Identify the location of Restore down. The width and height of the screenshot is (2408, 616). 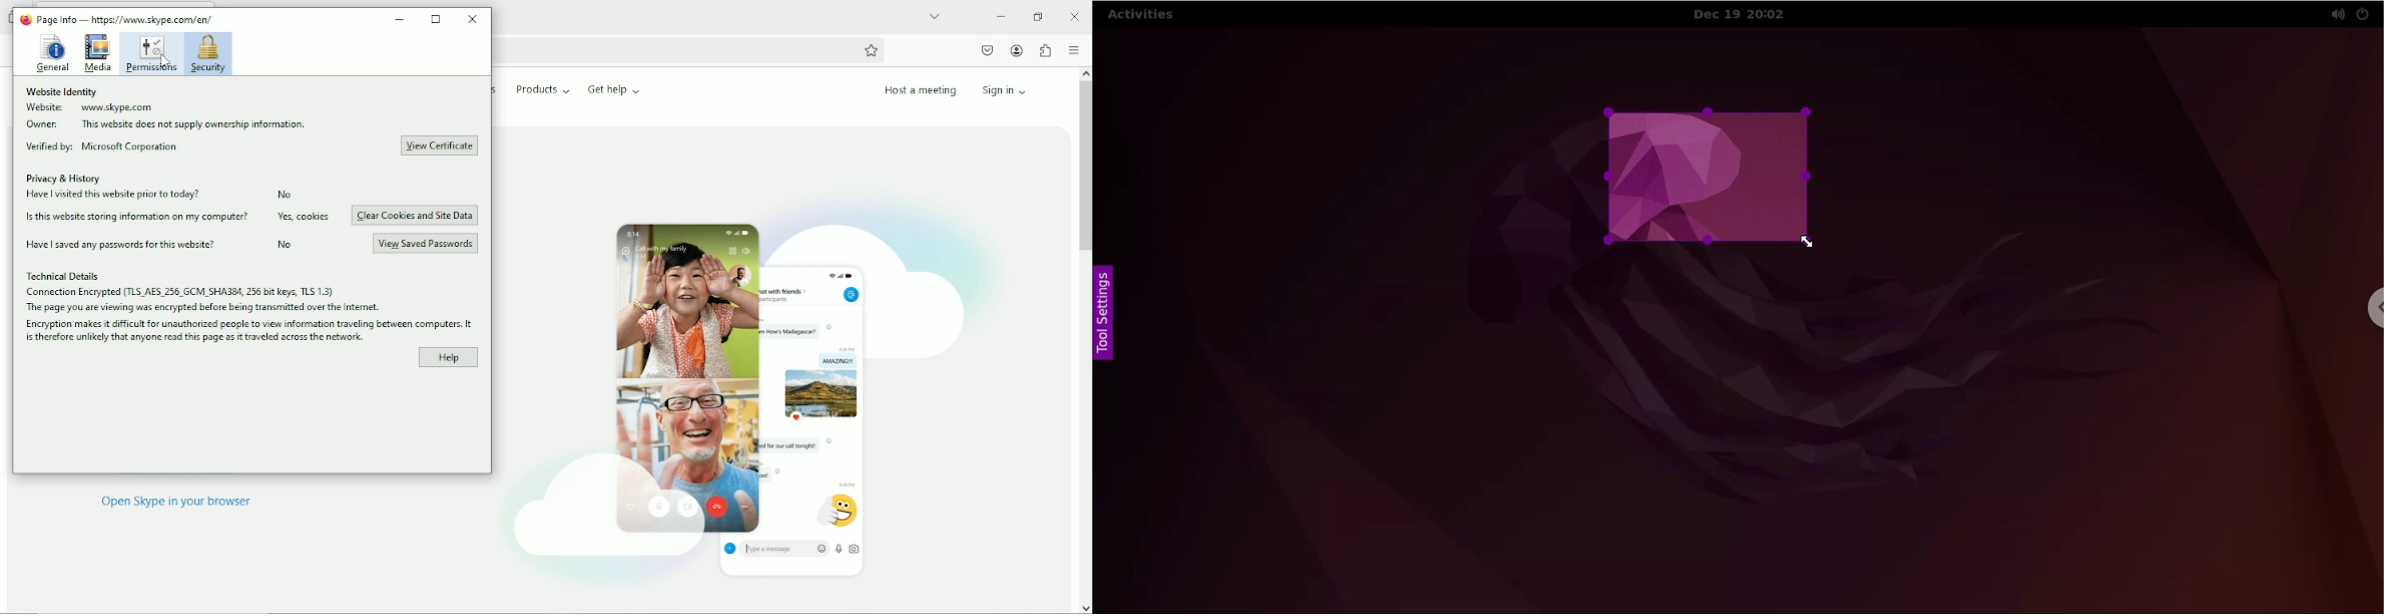
(1037, 16).